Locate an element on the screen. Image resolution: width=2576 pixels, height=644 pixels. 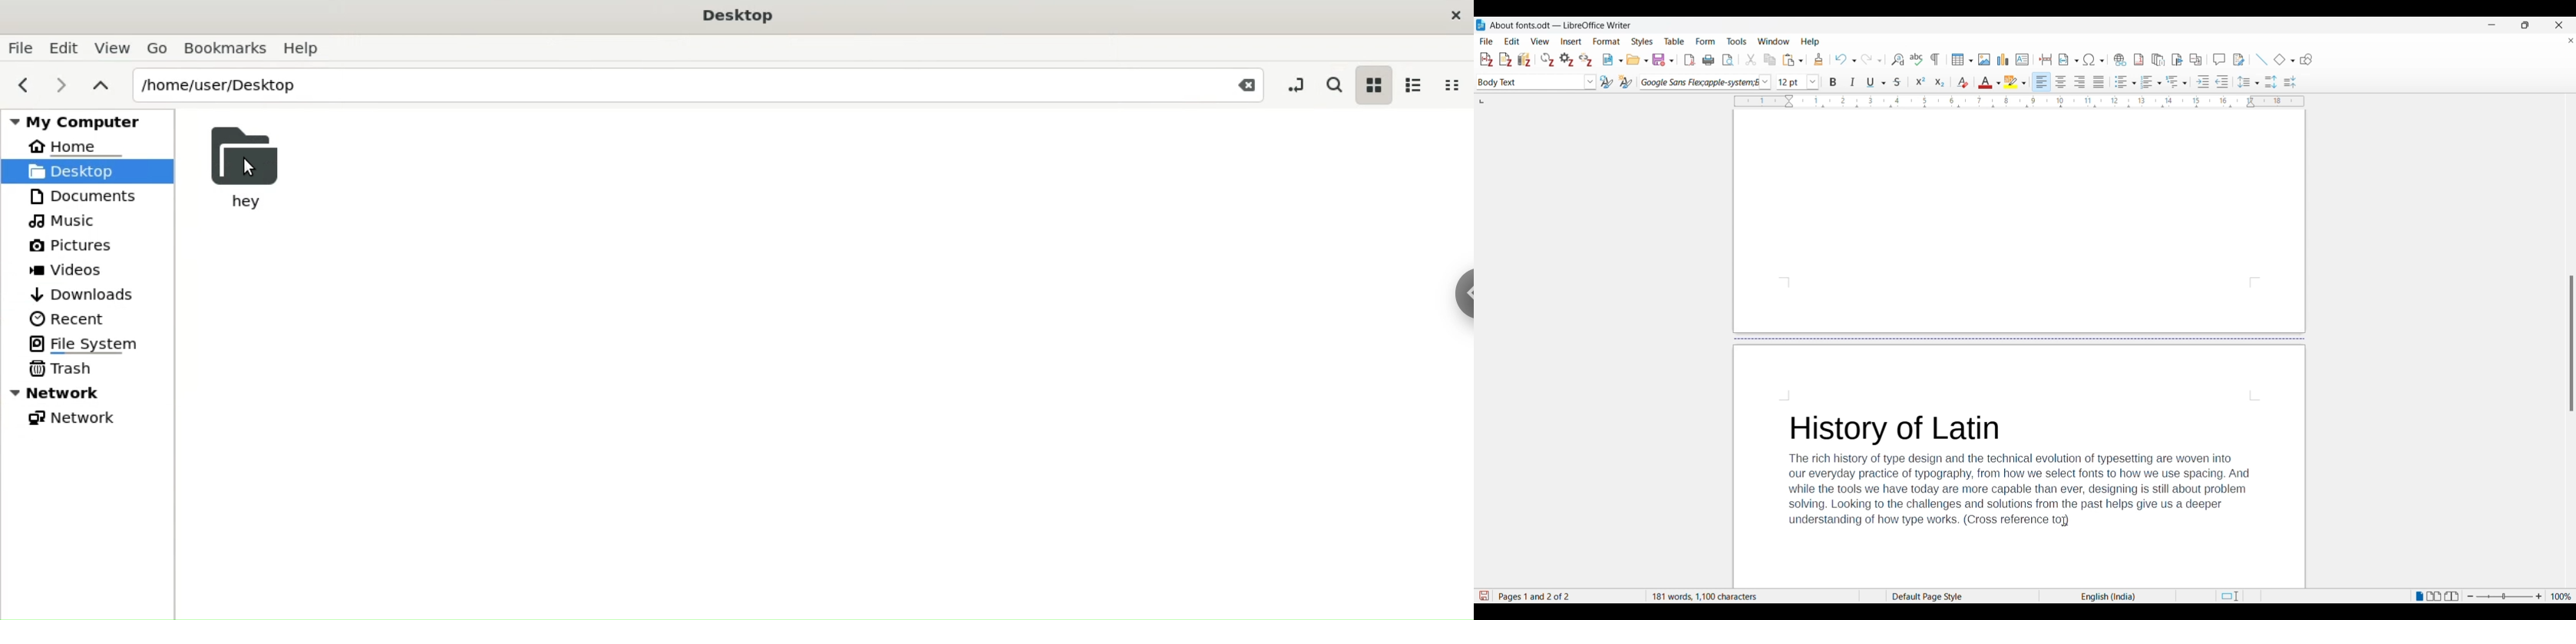
Page break in document is located at coordinates (2020, 338).